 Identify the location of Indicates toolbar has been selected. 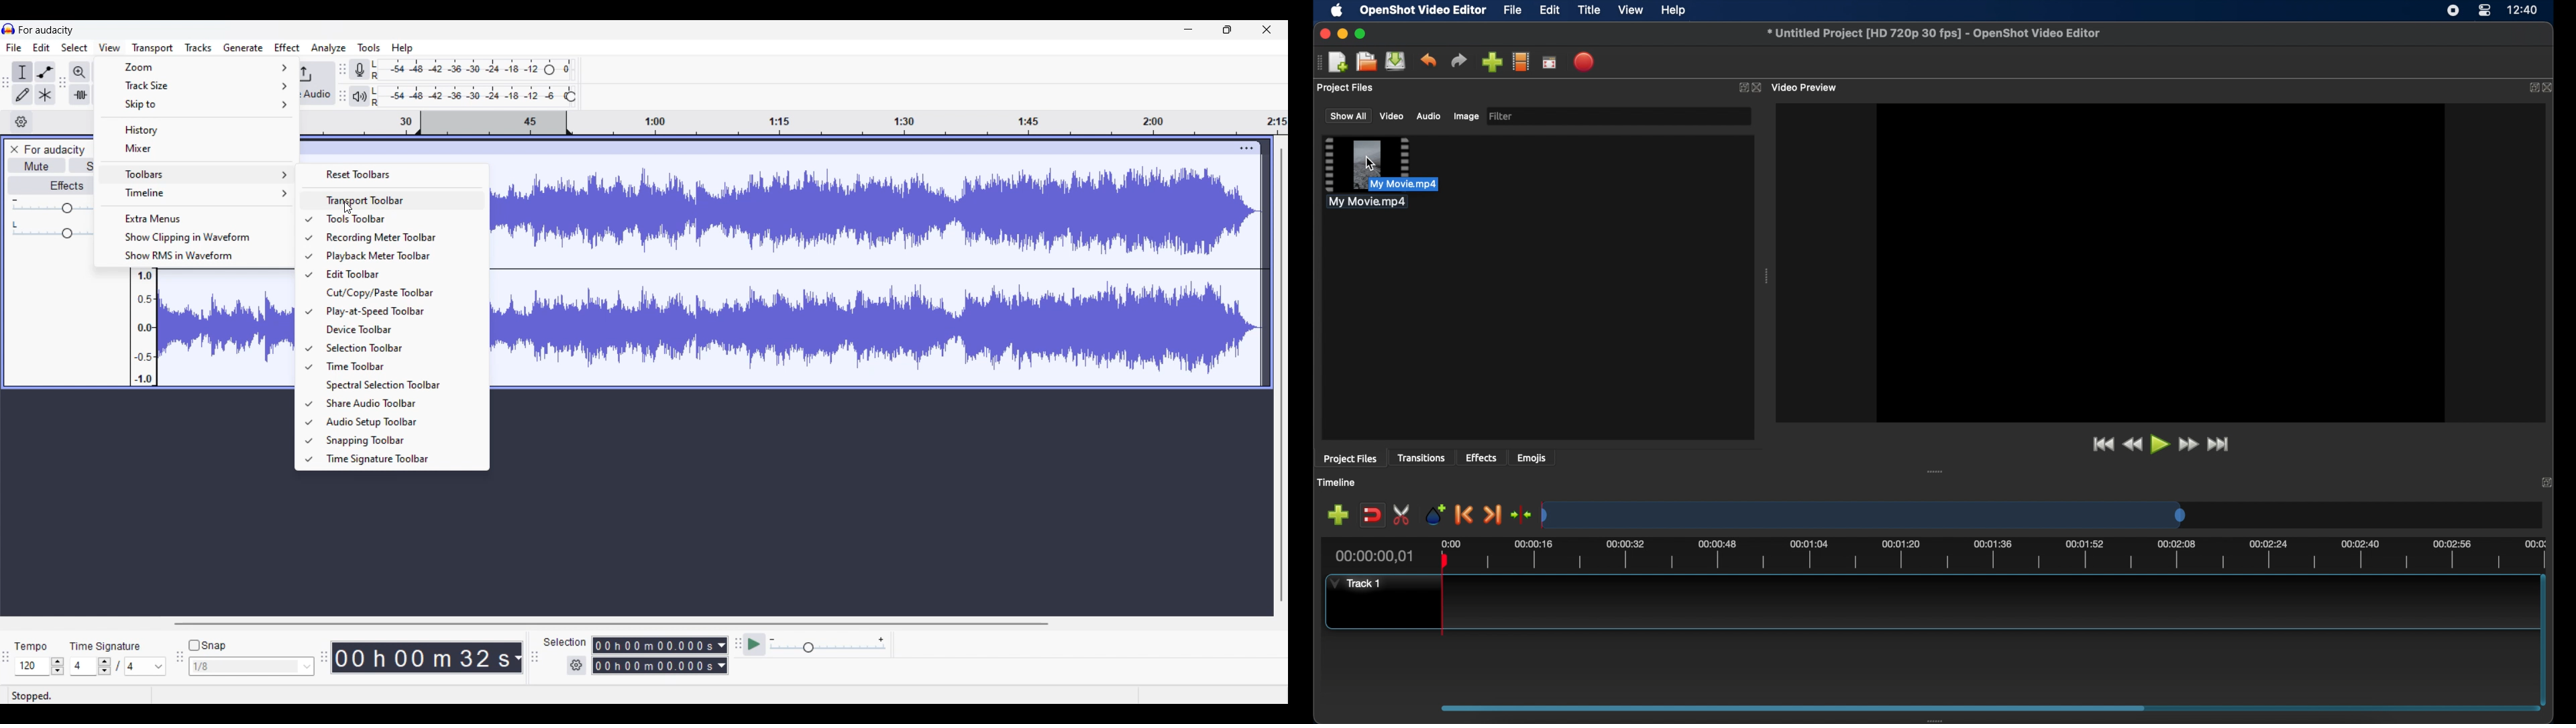
(308, 339).